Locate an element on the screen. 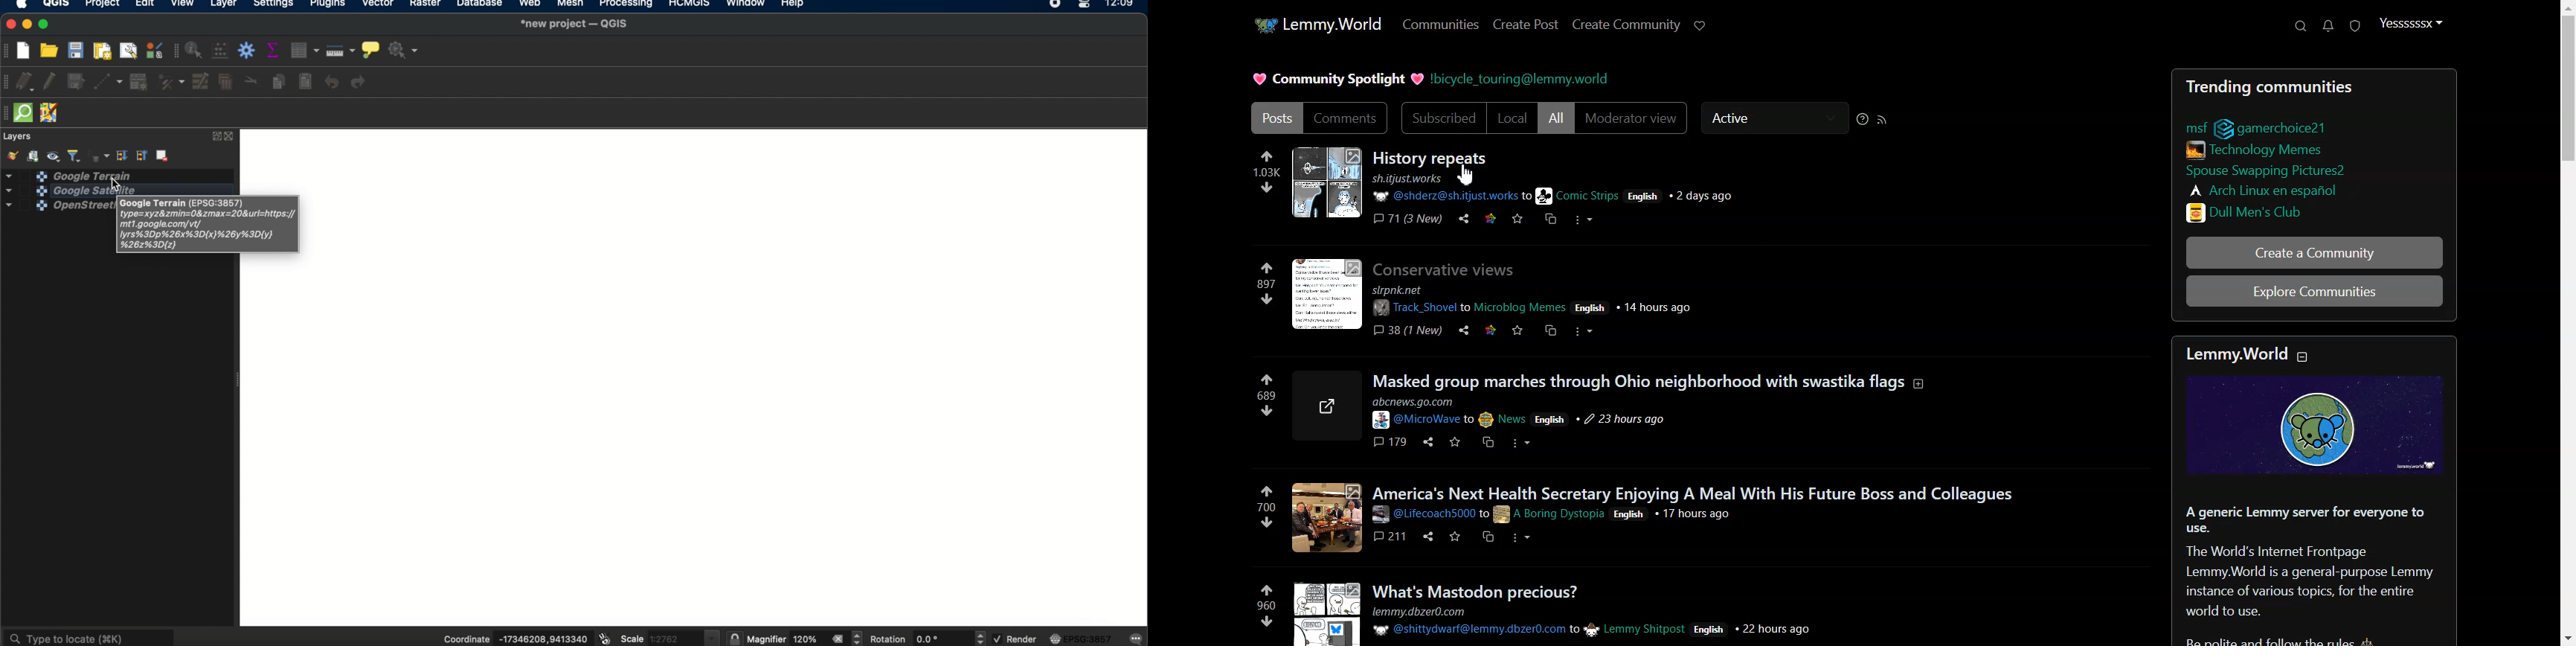 The image size is (2576, 672). control center is located at coordinates (1086, 5).